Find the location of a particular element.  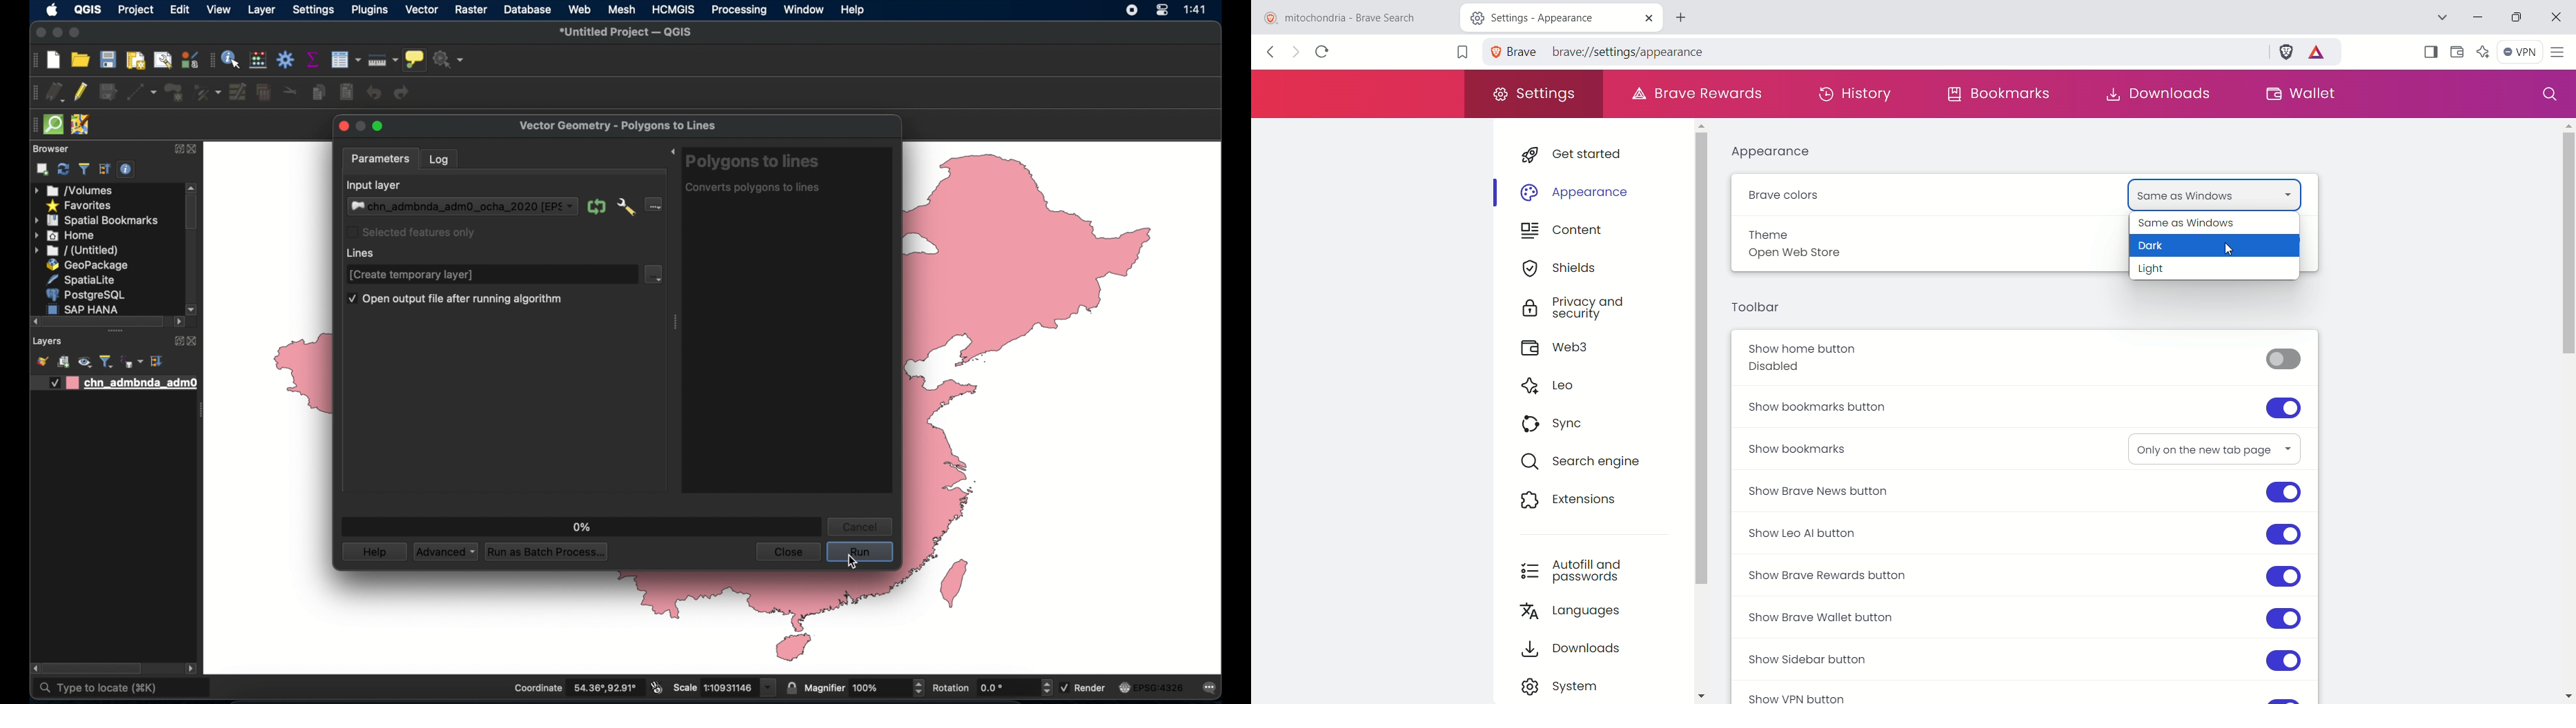

cursor is located at coordinates (853, 562).